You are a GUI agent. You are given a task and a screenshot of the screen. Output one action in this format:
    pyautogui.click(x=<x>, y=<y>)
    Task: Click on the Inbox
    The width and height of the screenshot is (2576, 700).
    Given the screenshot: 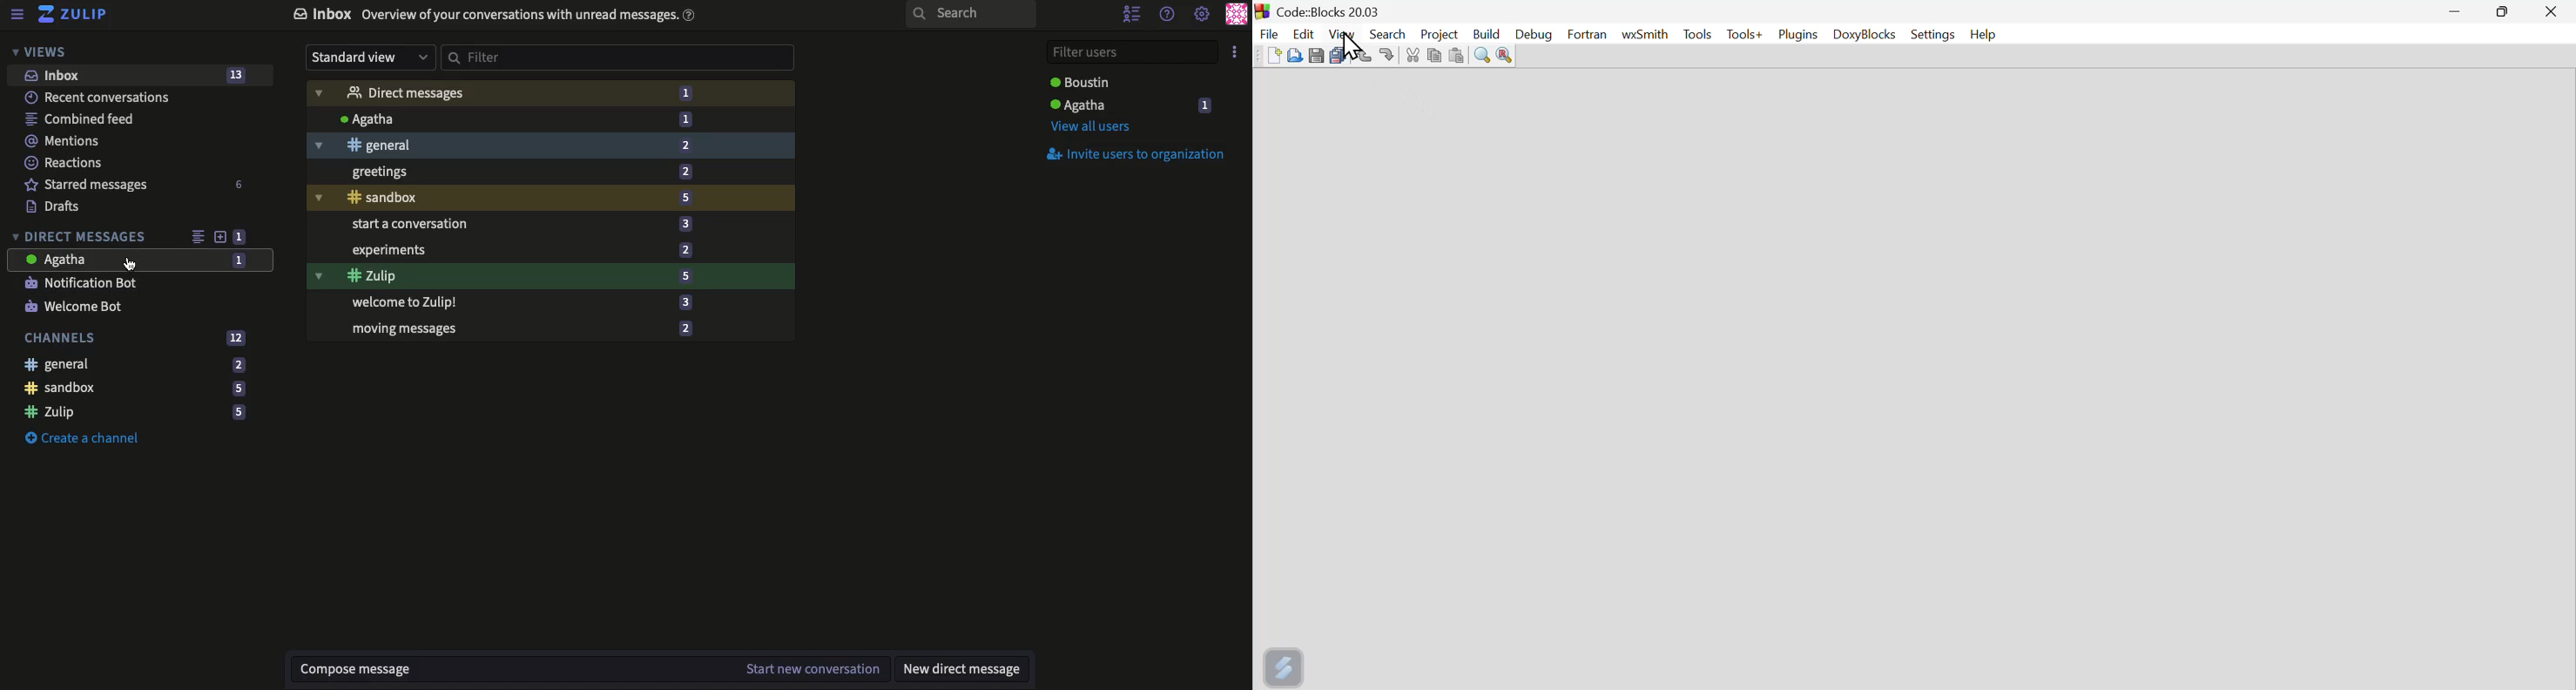 What is the action you would take?
    pyautogui.click(x=494, y=16)
    